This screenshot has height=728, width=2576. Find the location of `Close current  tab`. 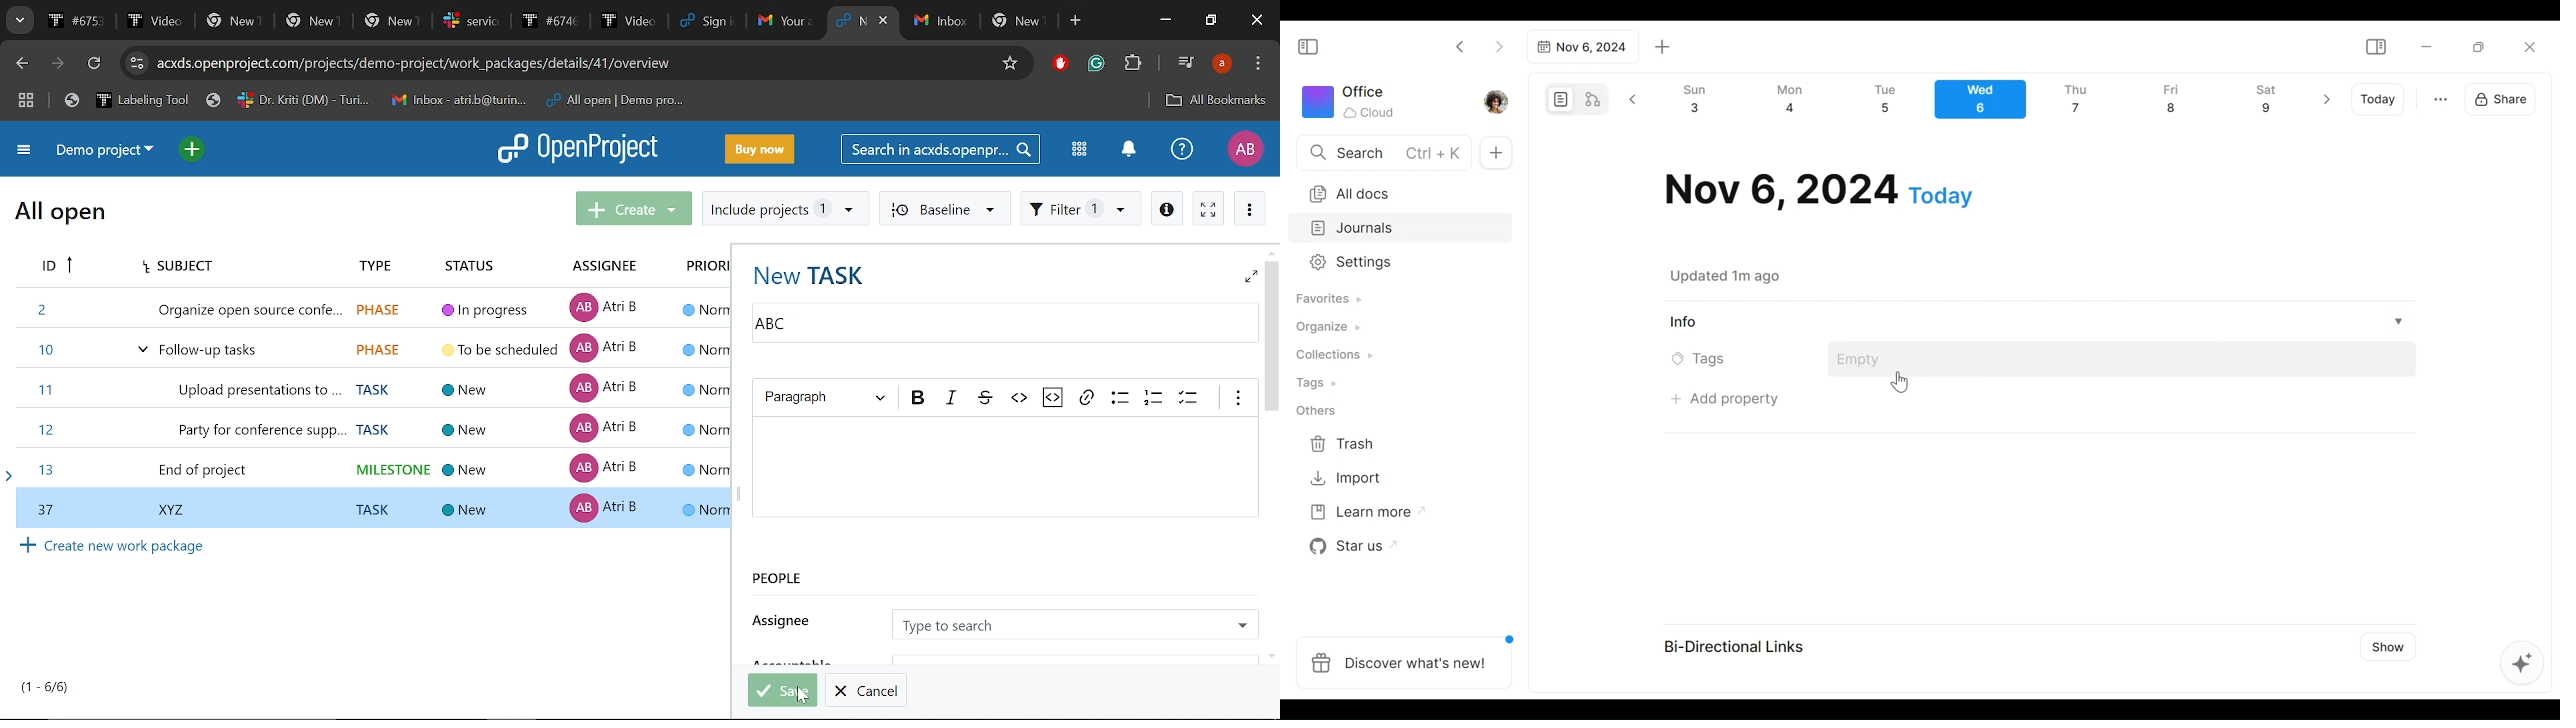

Close current  tab is located at coordinates (885, 20).